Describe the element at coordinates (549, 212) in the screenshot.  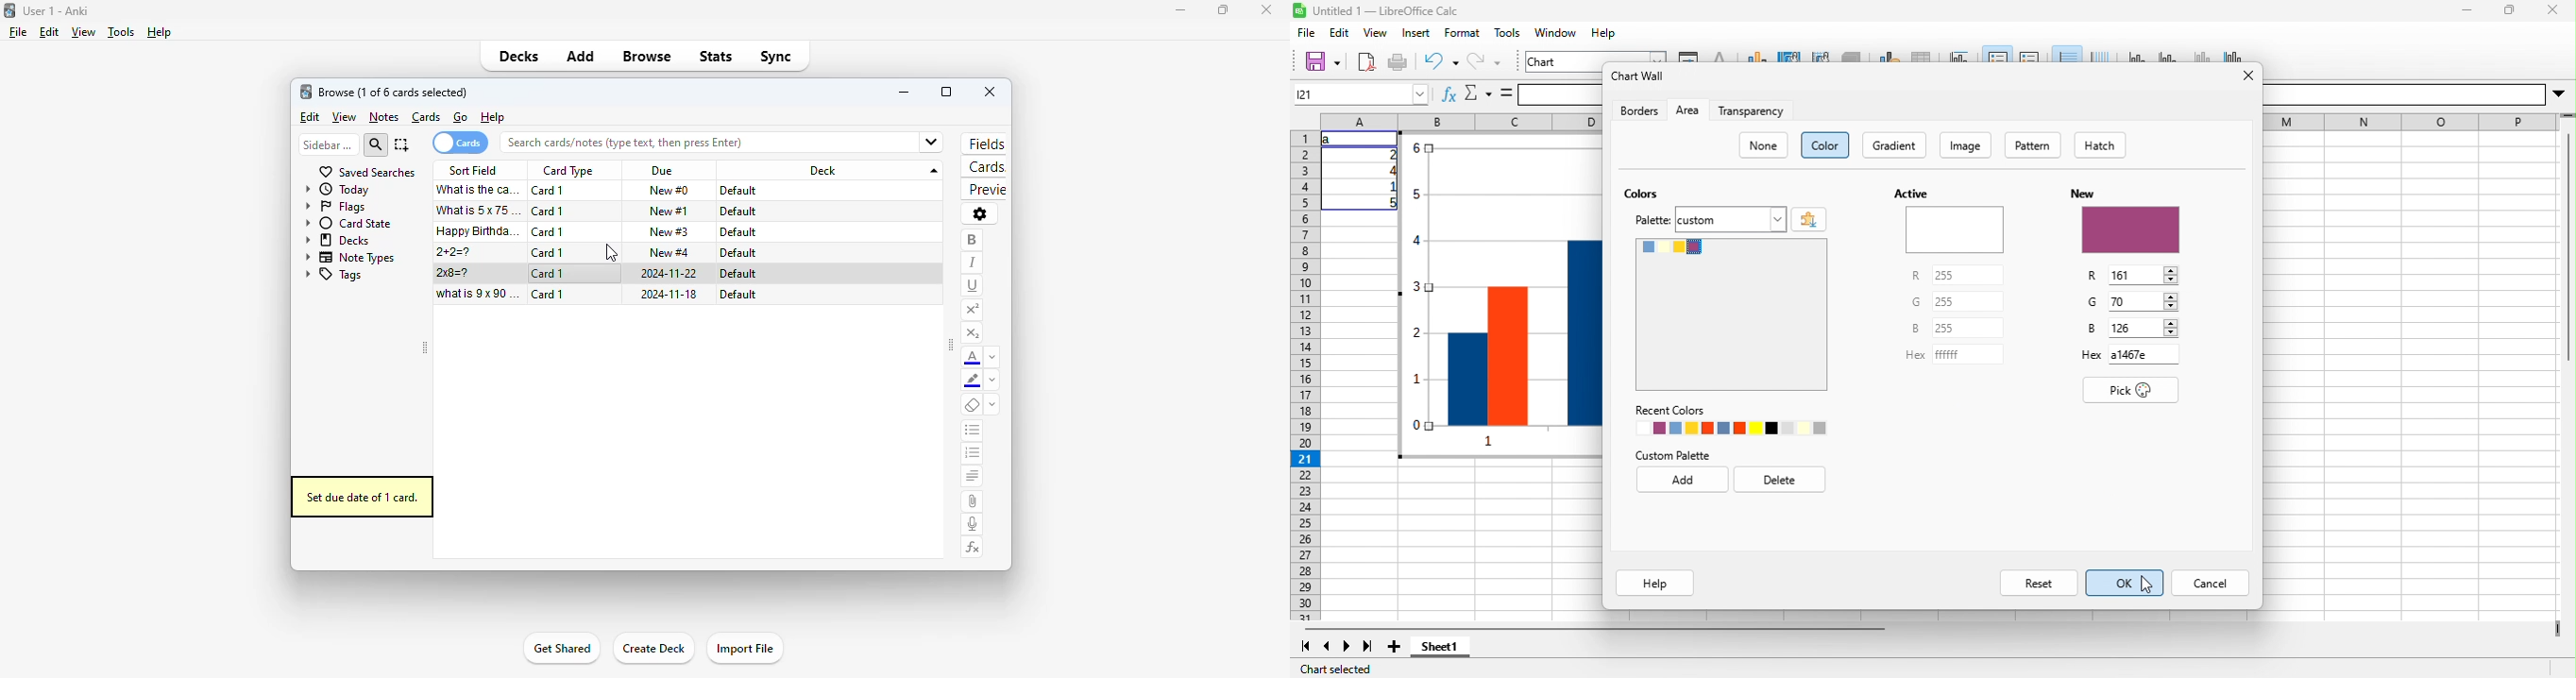
I see `card 1` at that location.